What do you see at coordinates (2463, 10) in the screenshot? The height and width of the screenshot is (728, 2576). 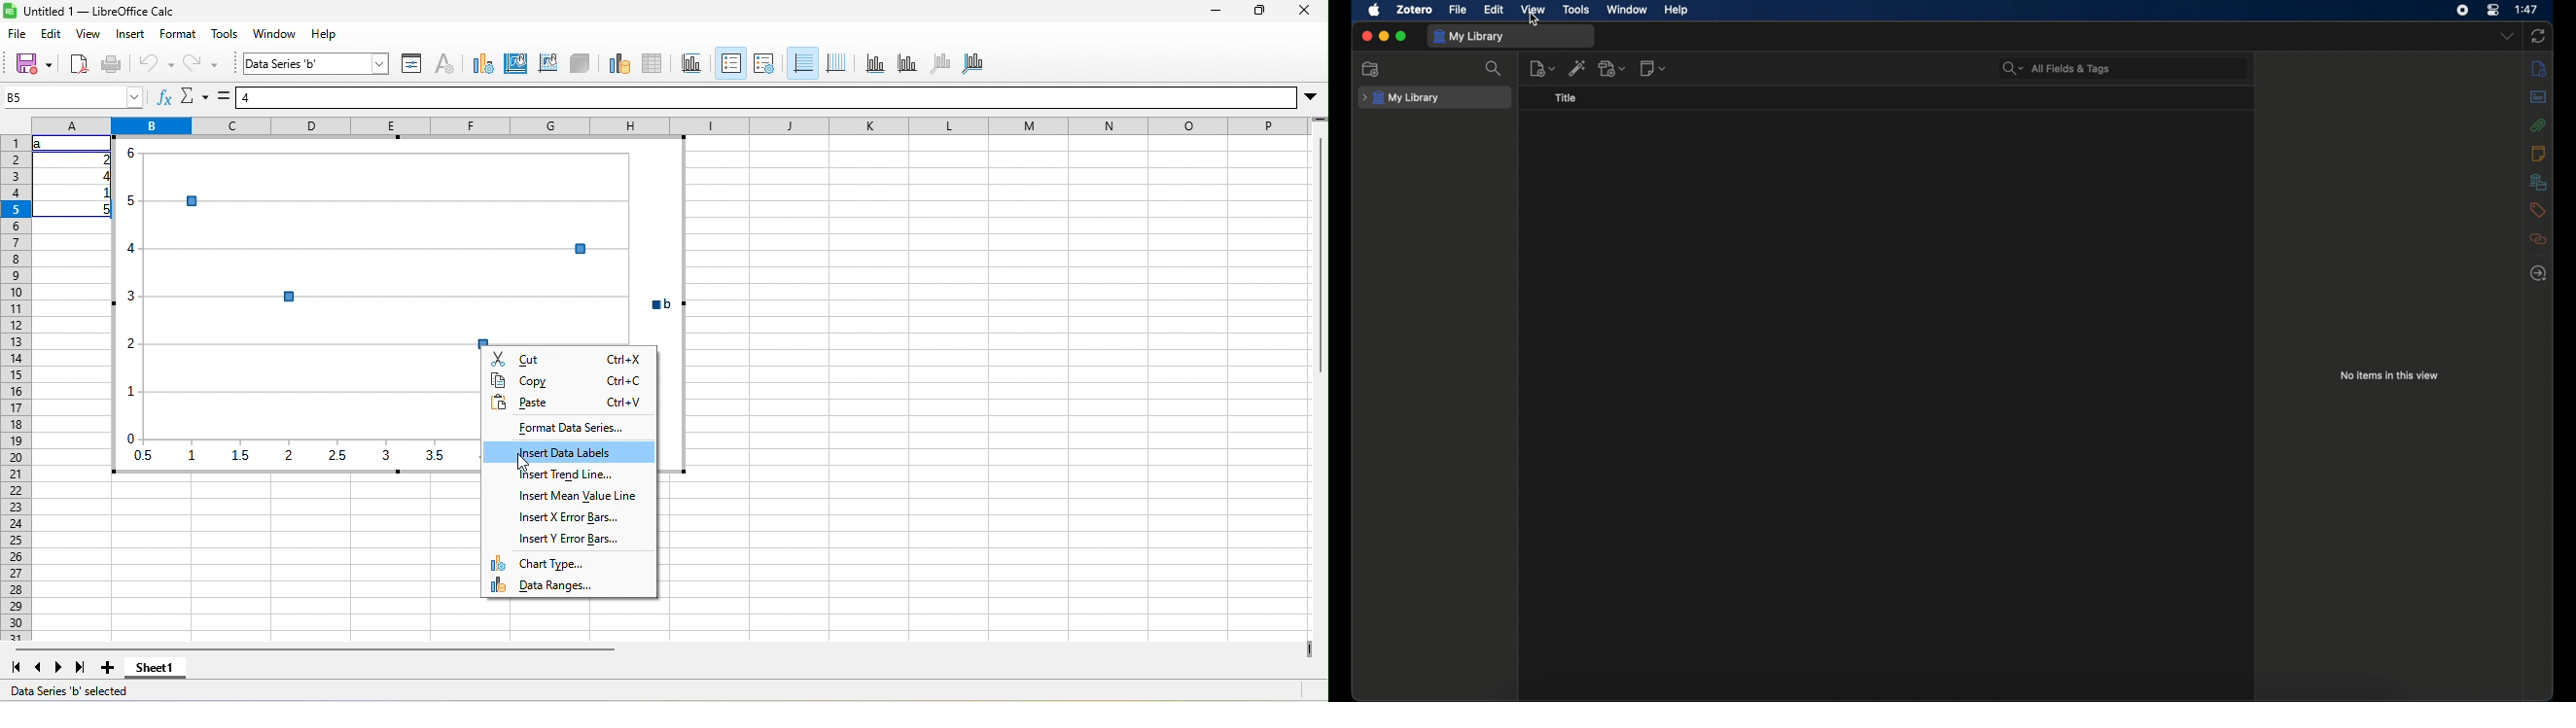 I see `screen recorder` at bounding box center [2463, 10].